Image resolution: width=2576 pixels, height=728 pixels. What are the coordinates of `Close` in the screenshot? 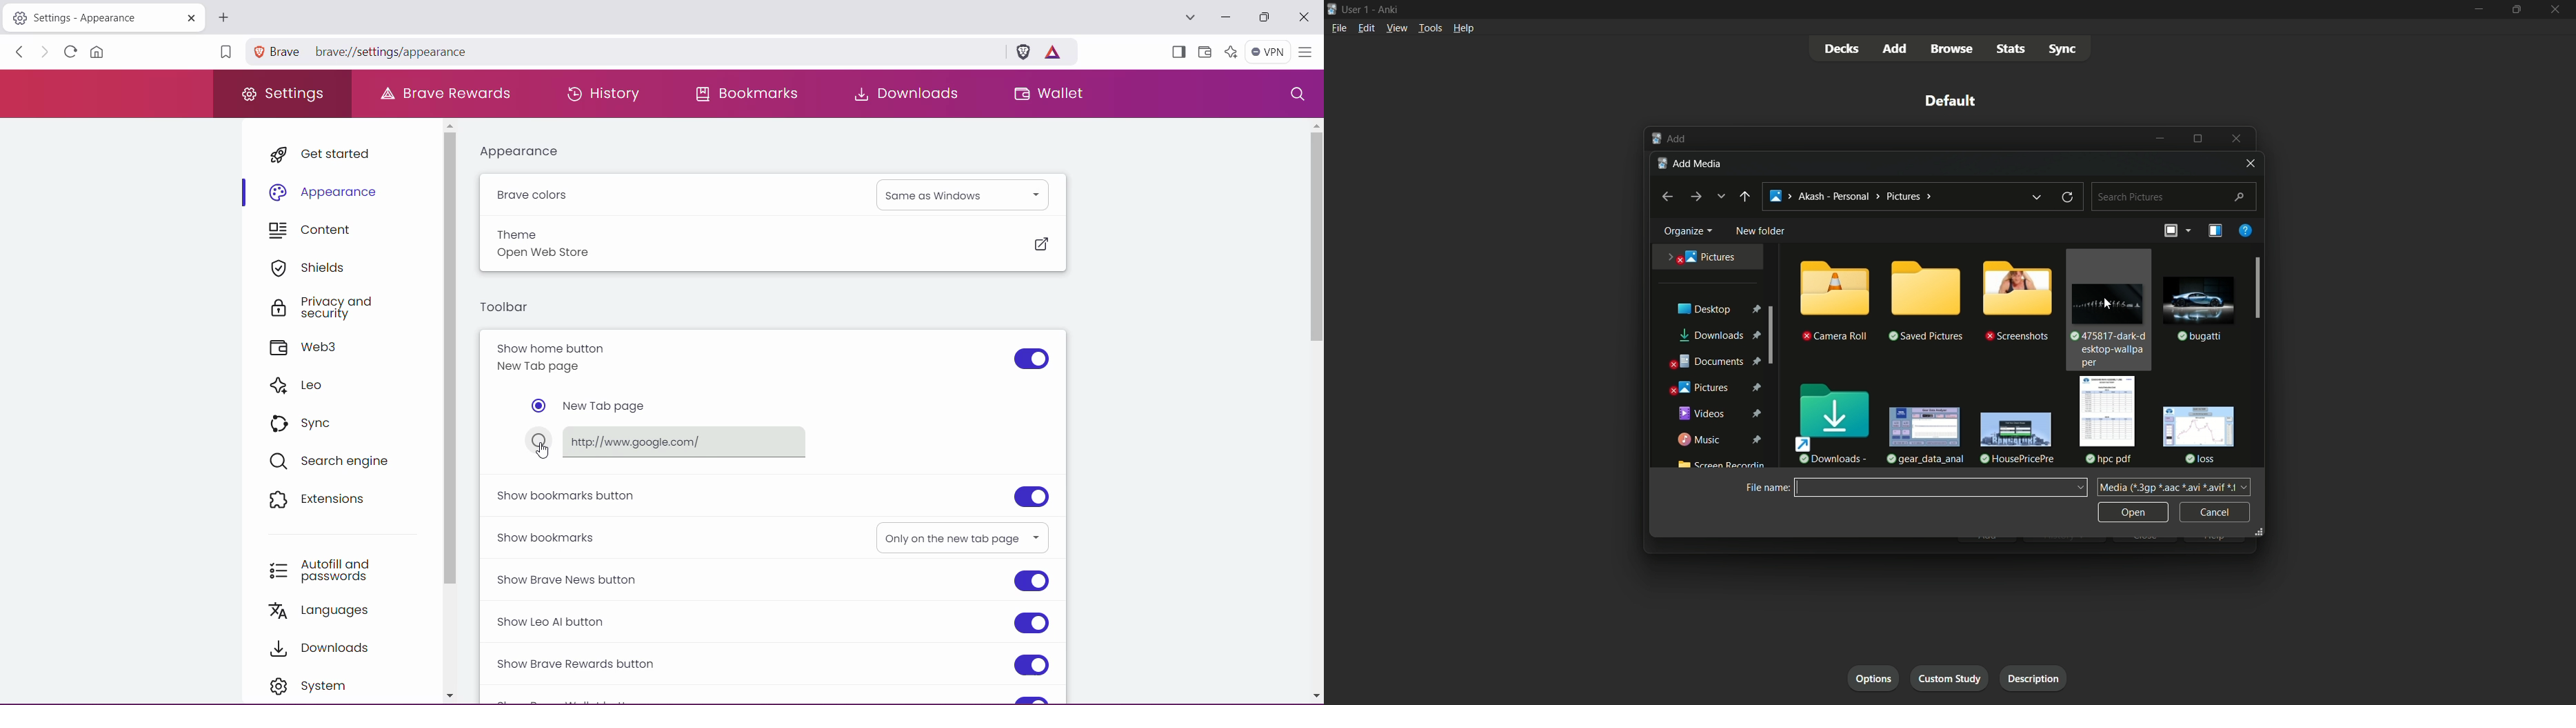 It's located at (2238, 138).